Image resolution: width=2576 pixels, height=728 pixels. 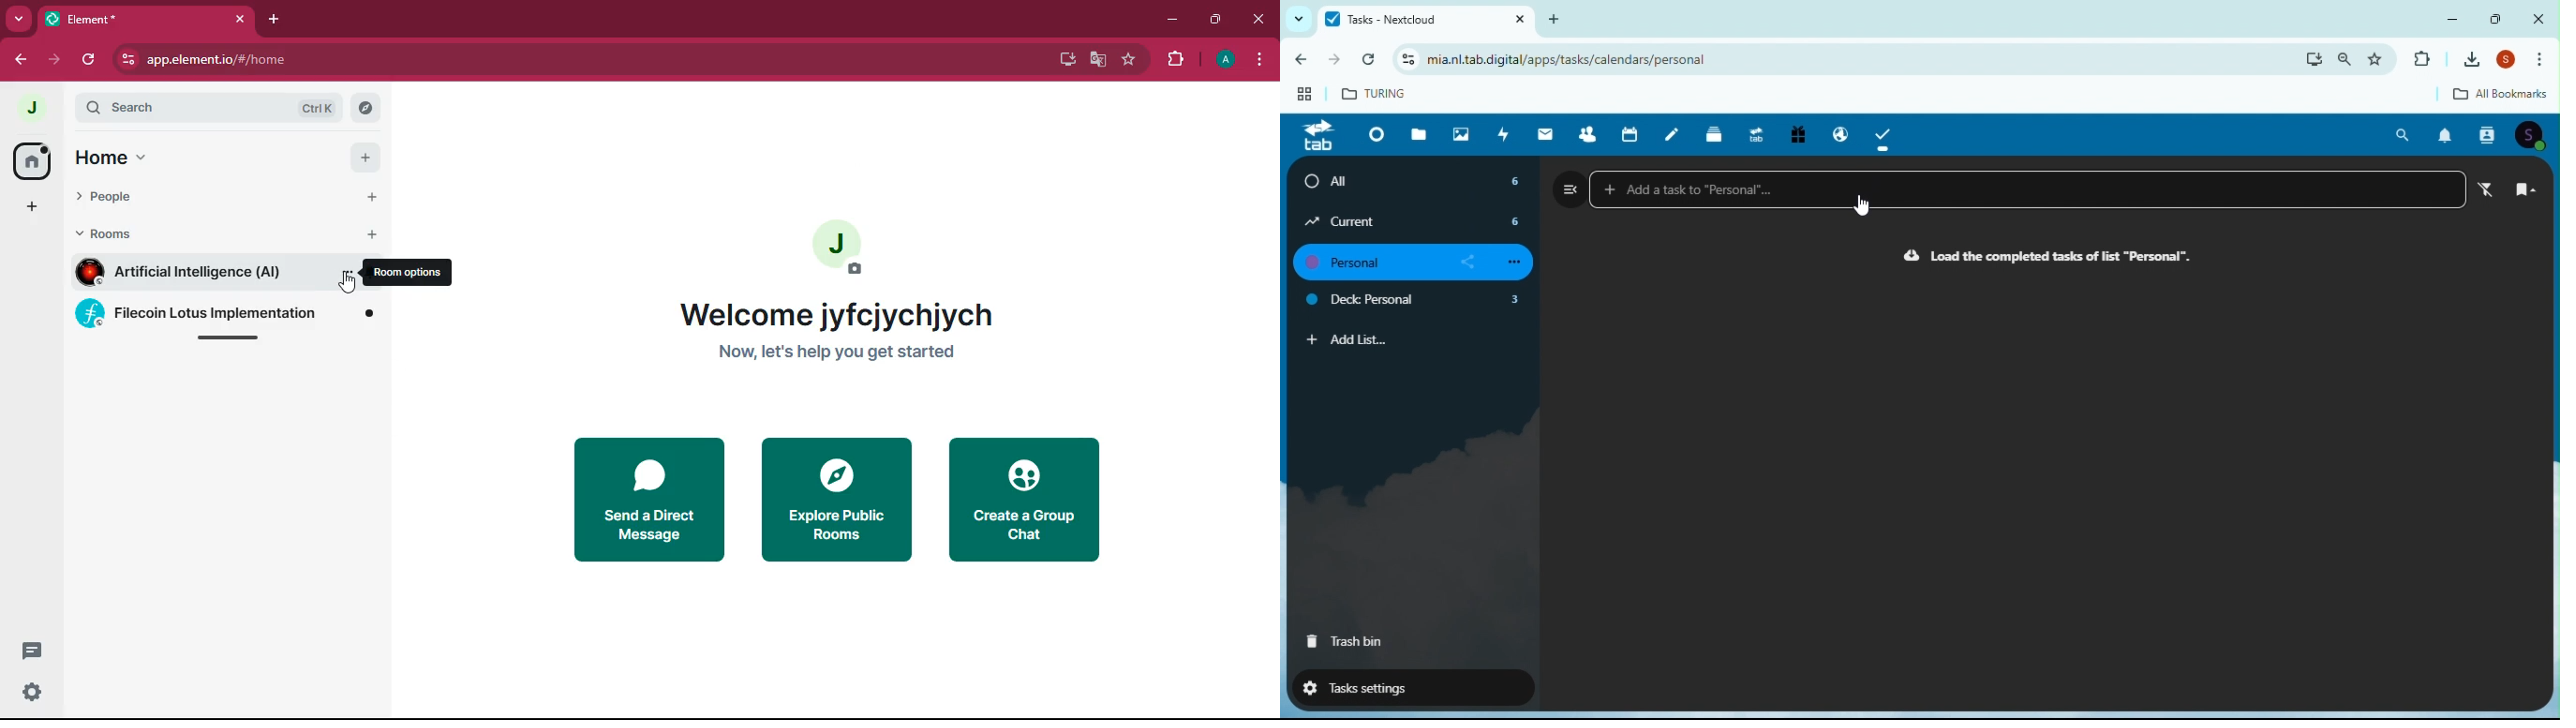 I want to click on rooms, so click(x=116, y=232).